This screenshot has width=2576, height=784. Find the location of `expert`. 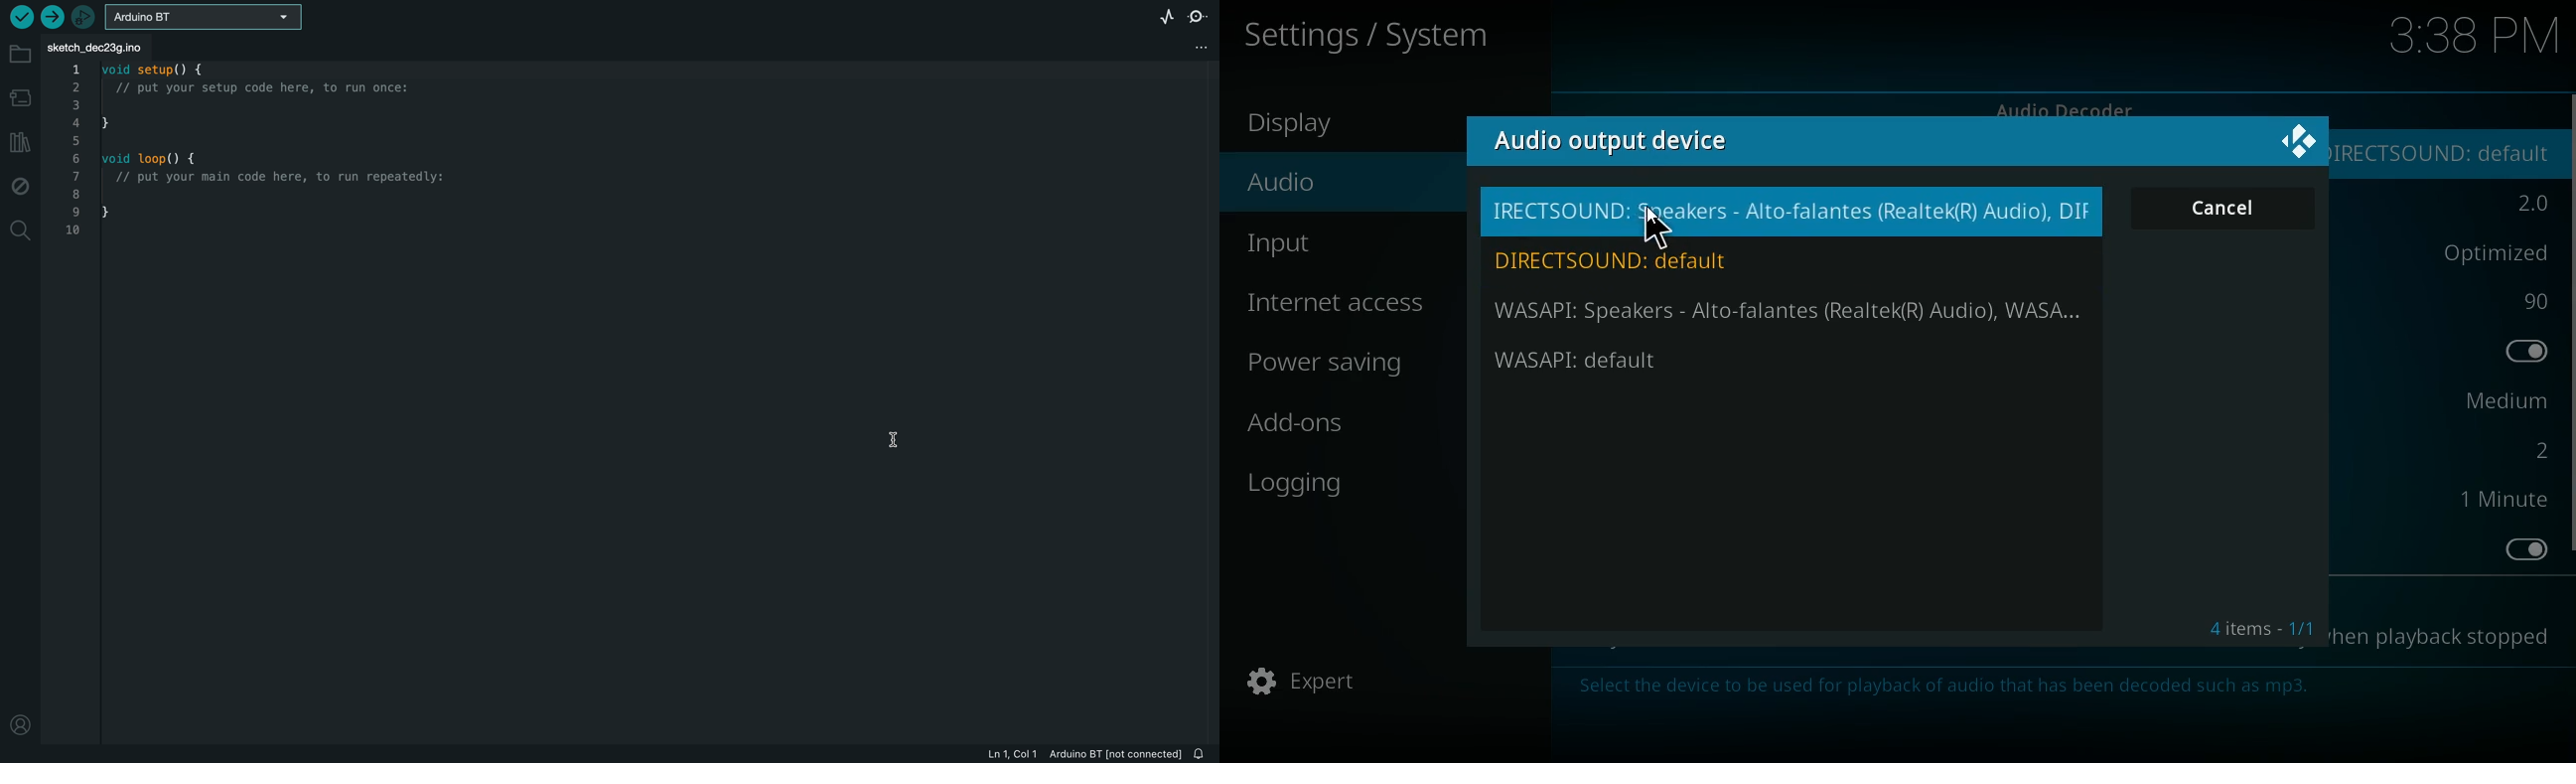

expert is located at coordinates (1333, 683).